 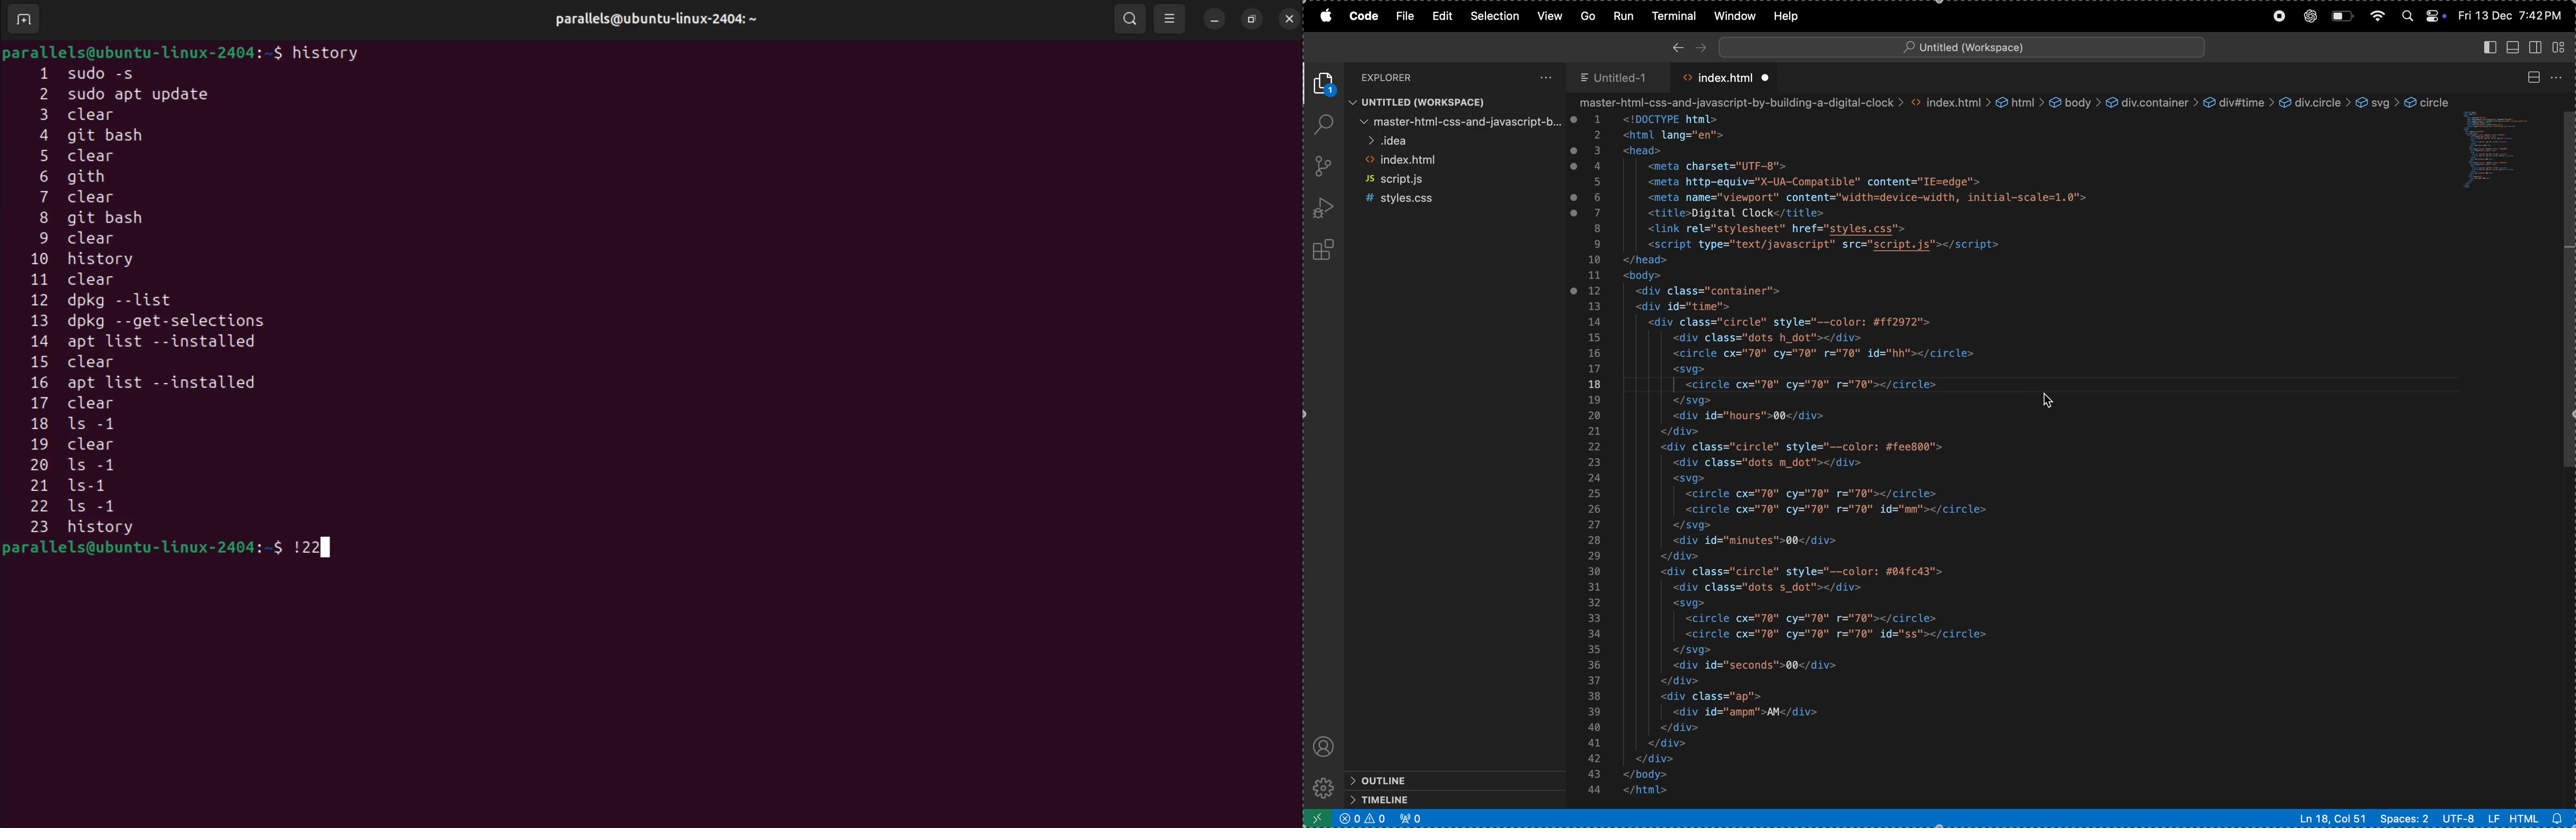 What do you see at coordinates (1287, 16) in the screenshot?
I see `close` at bounding box center [1287, 16].